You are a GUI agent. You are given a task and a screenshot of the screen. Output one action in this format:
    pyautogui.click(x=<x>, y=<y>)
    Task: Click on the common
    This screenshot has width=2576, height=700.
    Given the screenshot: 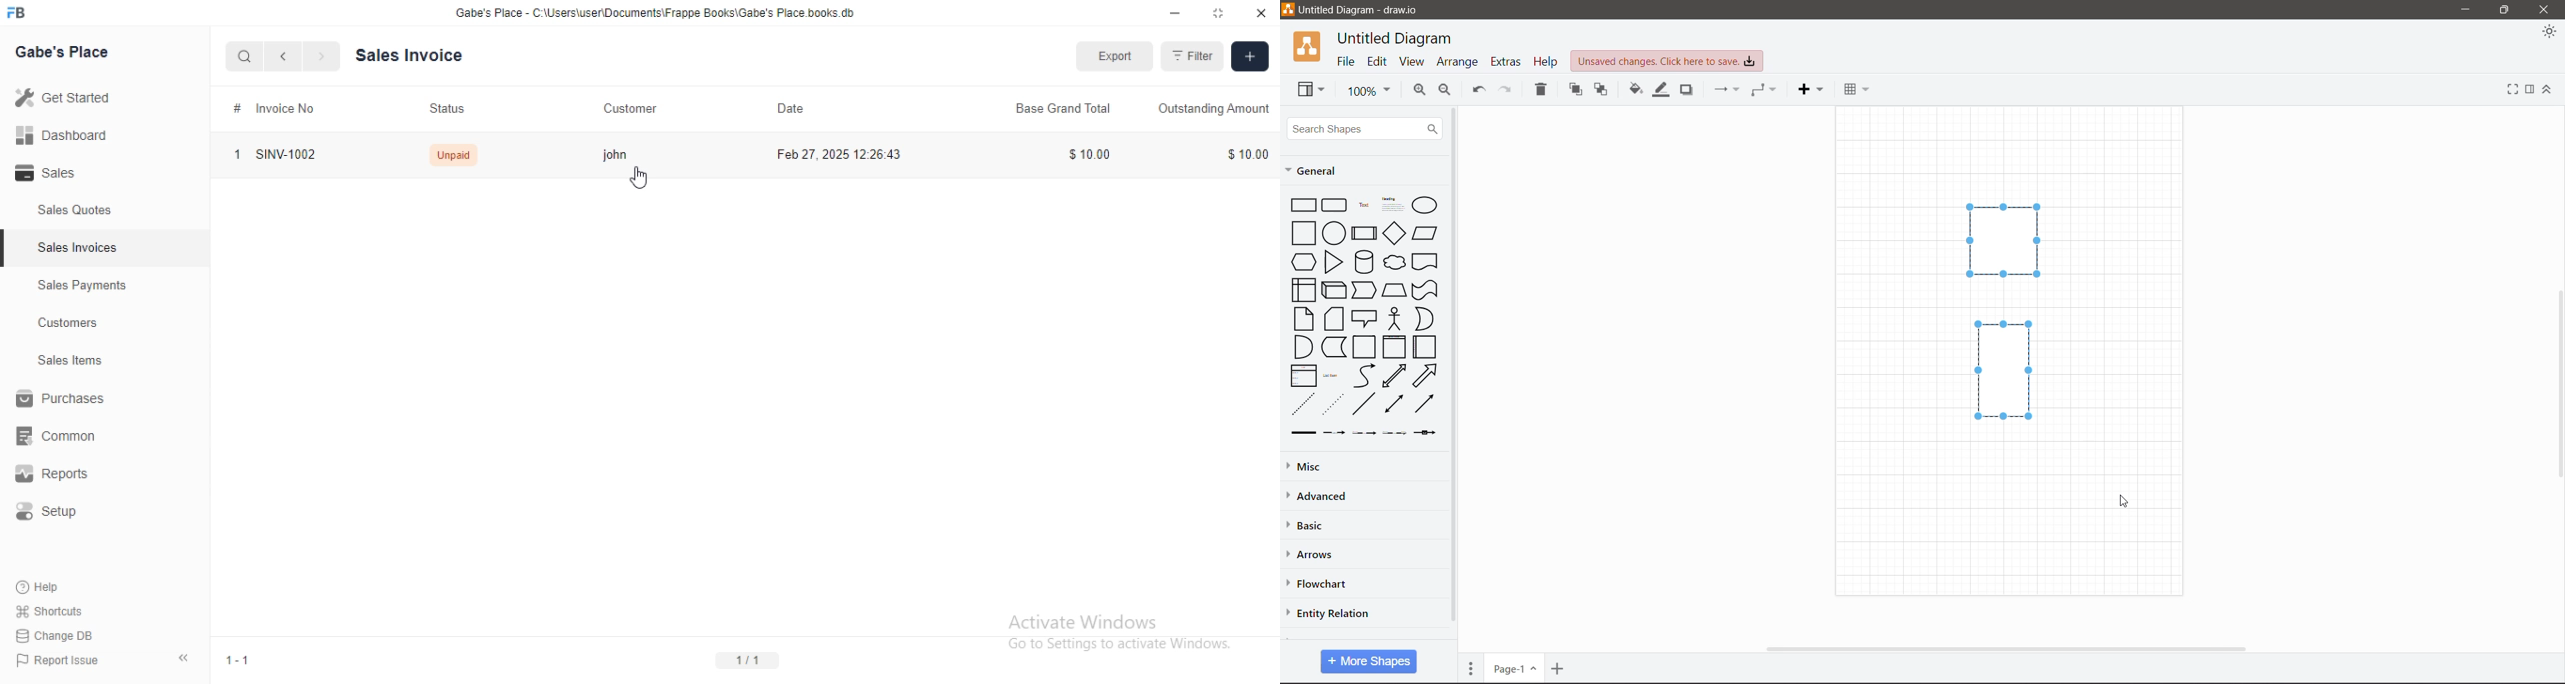 What is the action you would take?
    pyautogui.click(x=55, y=436)
    